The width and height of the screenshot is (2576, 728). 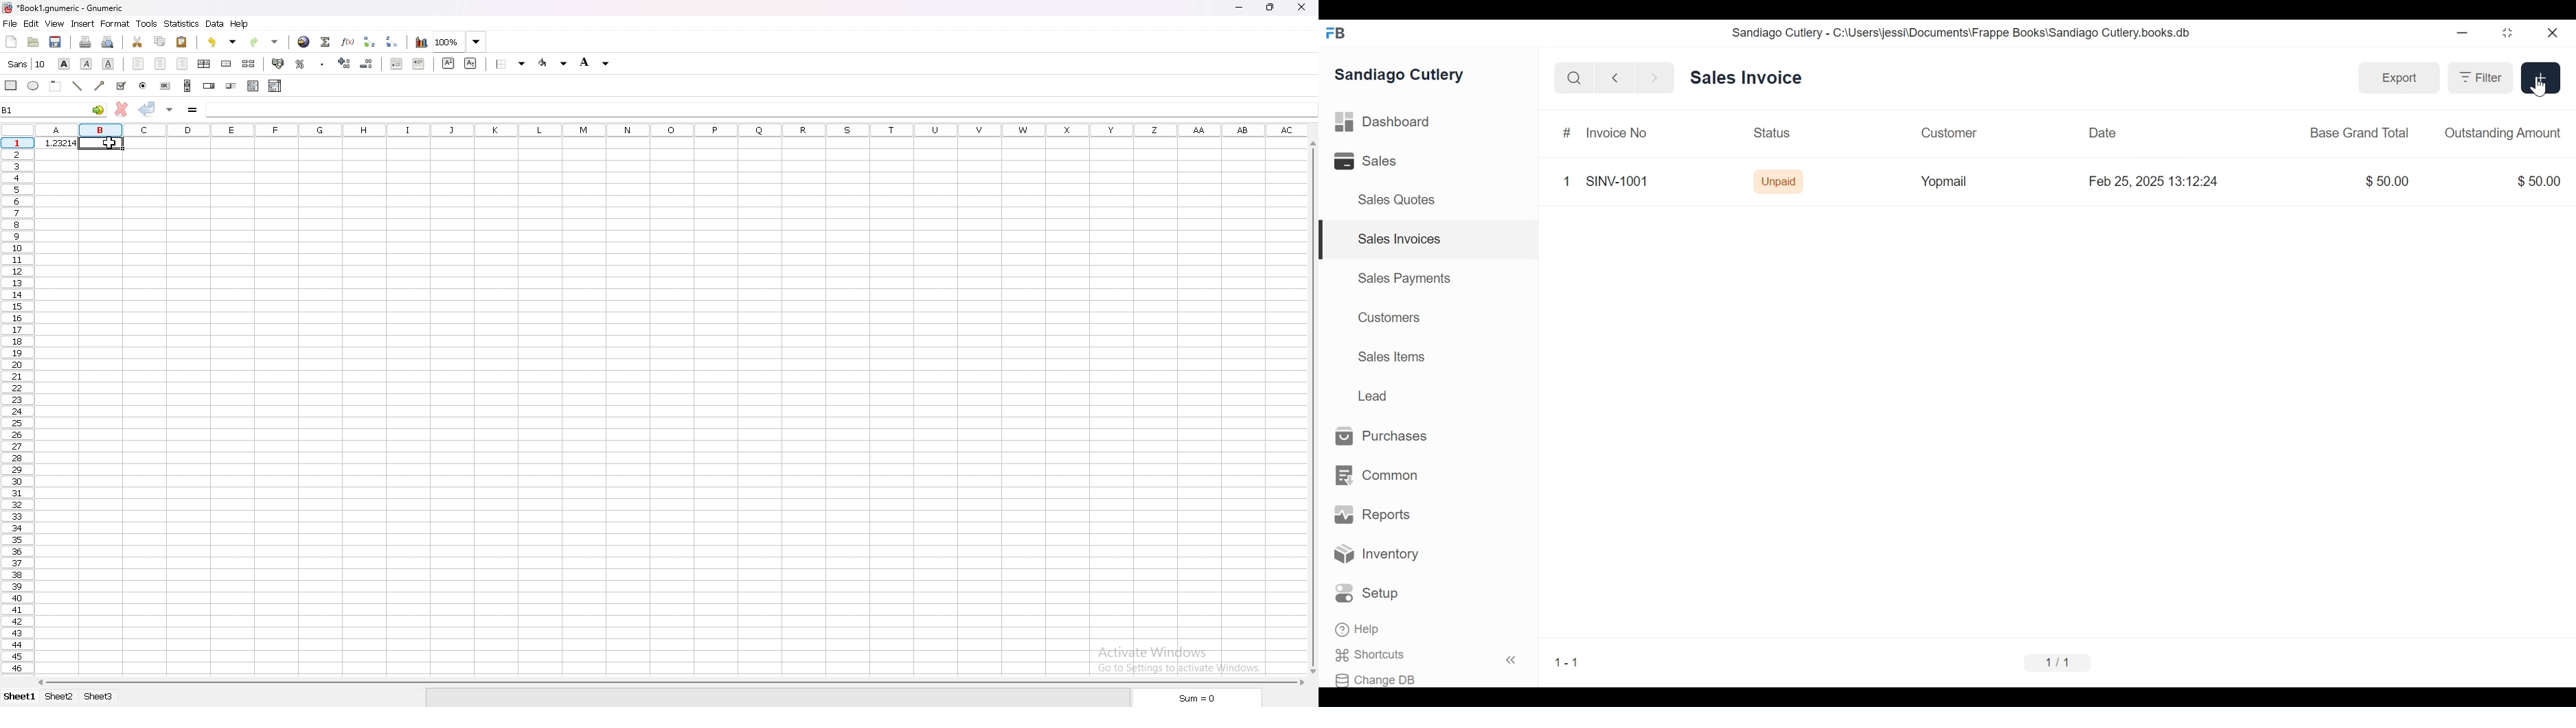 I want to click on data, so click(x=215, y=24).